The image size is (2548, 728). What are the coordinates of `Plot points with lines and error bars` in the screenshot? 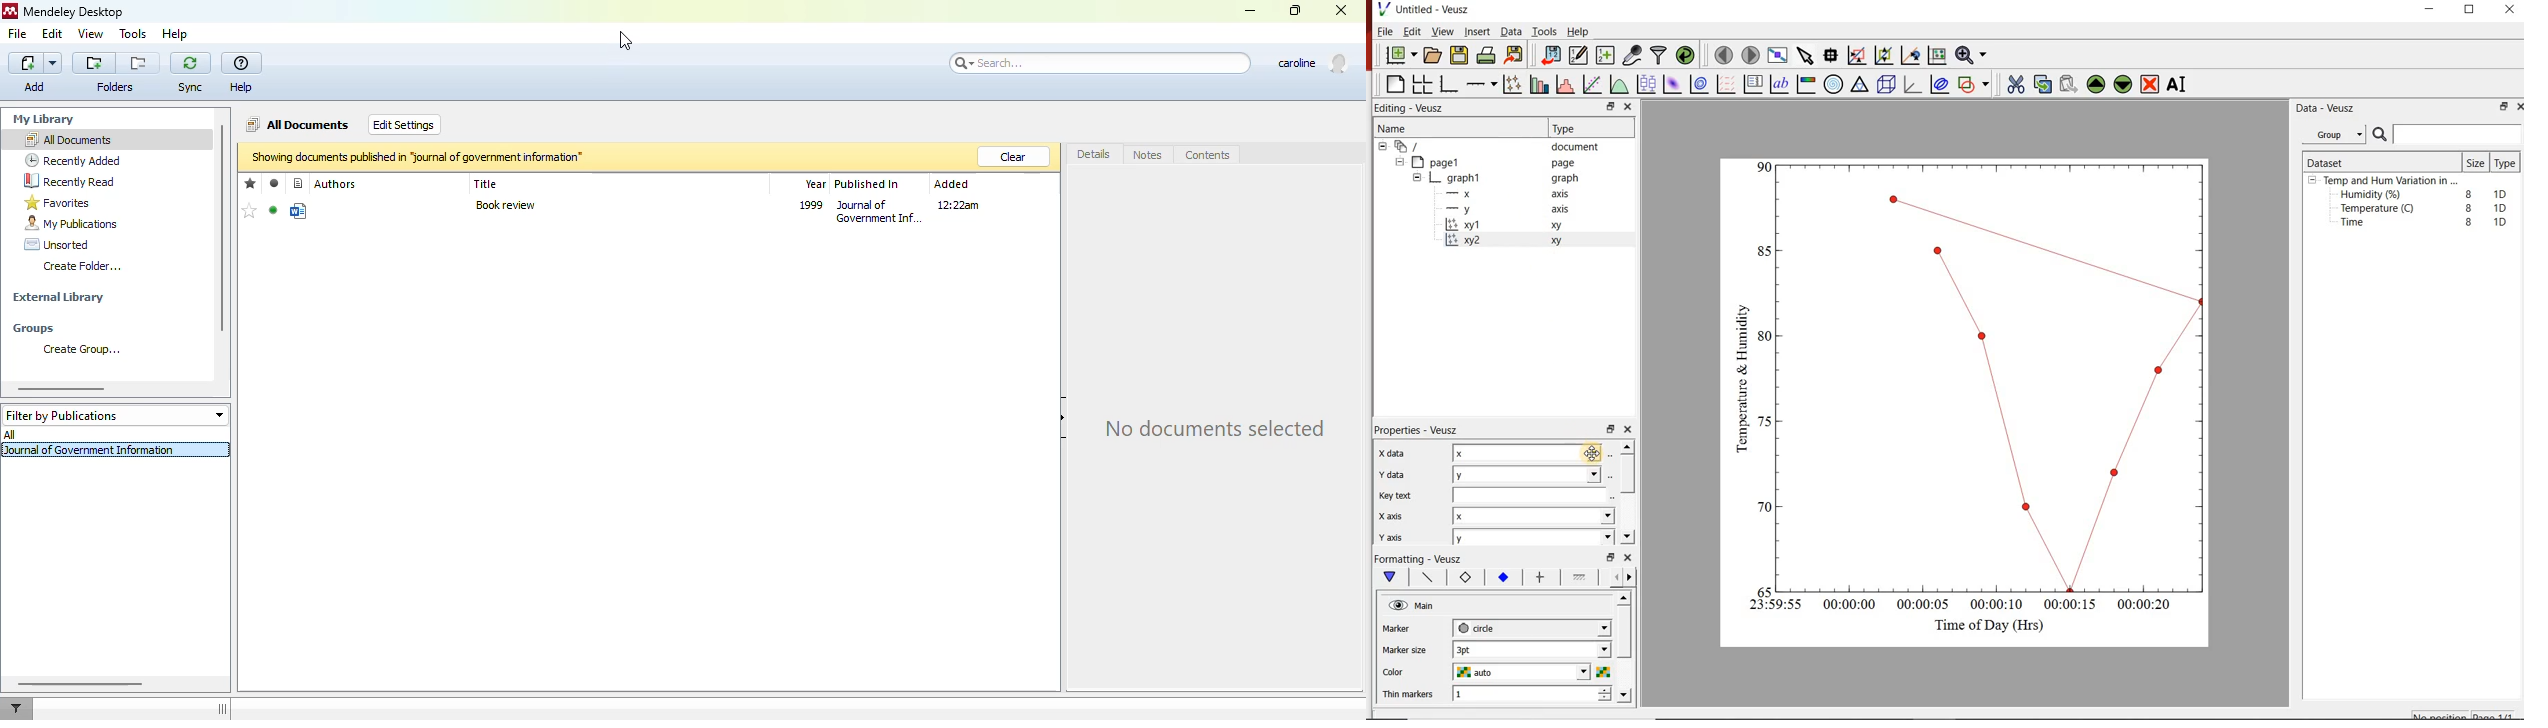 It's located at (1512, 83).